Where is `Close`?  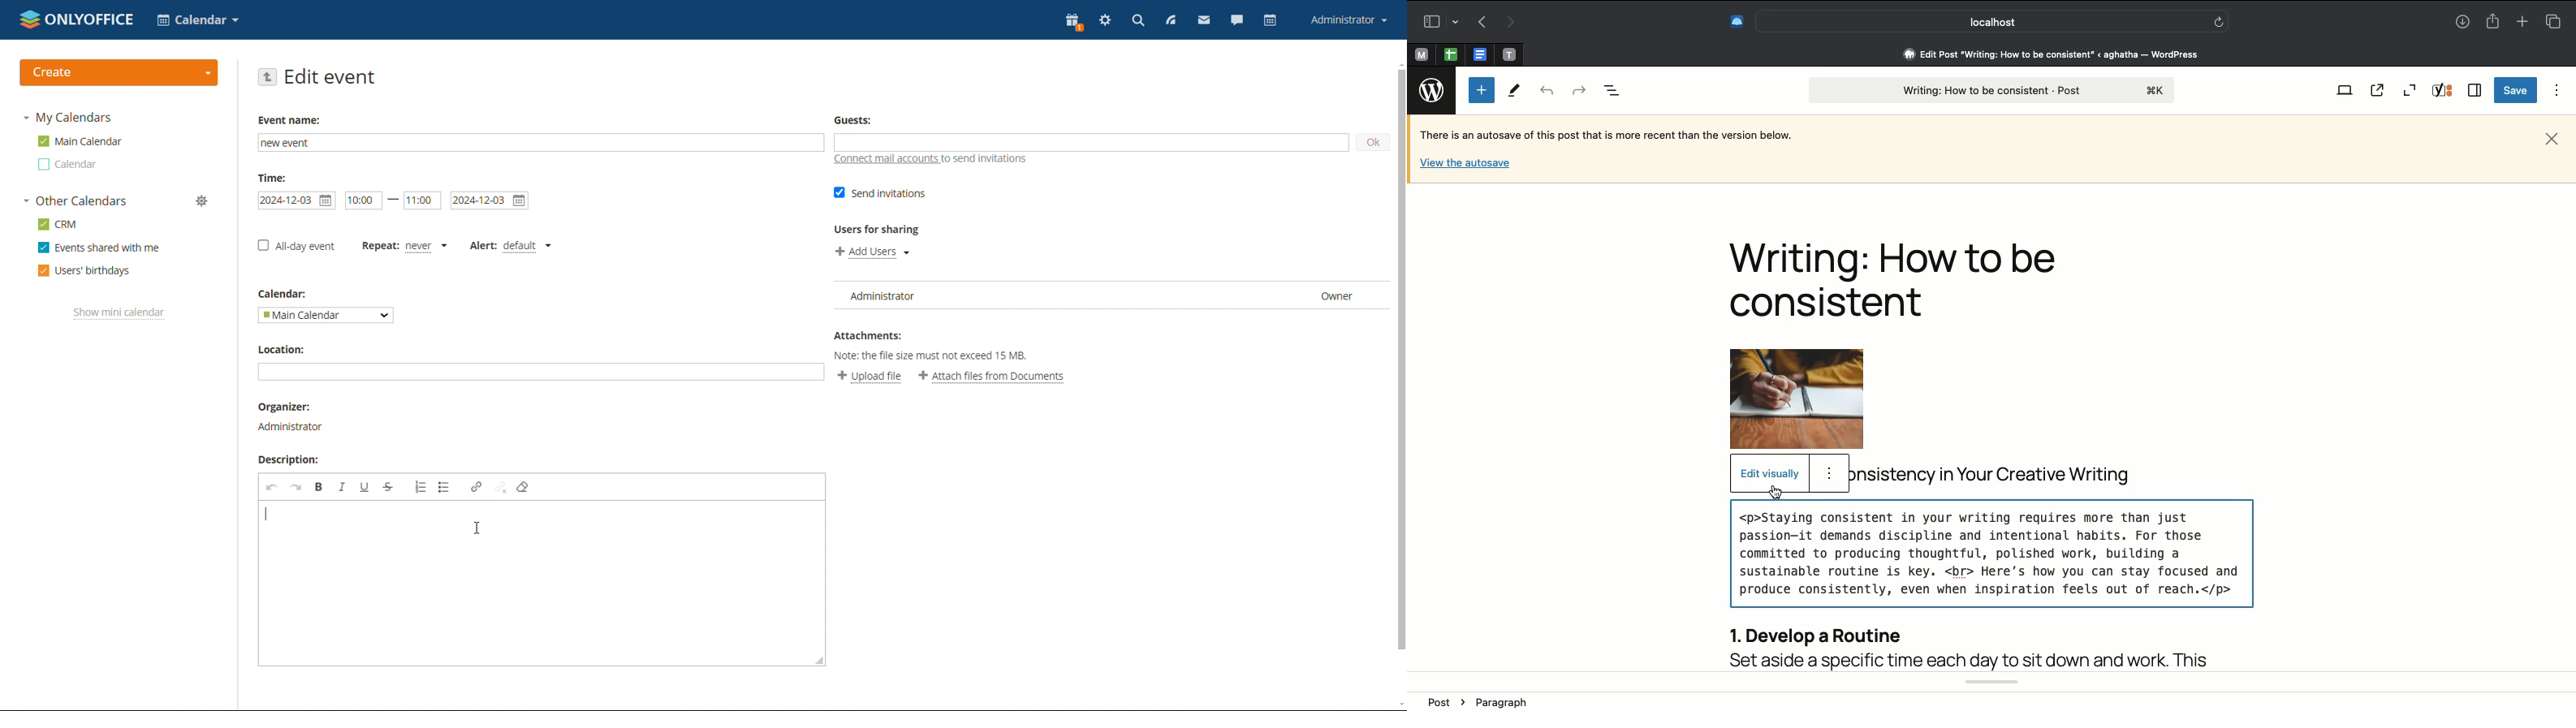
Close is located at coordinates (2552, 137).